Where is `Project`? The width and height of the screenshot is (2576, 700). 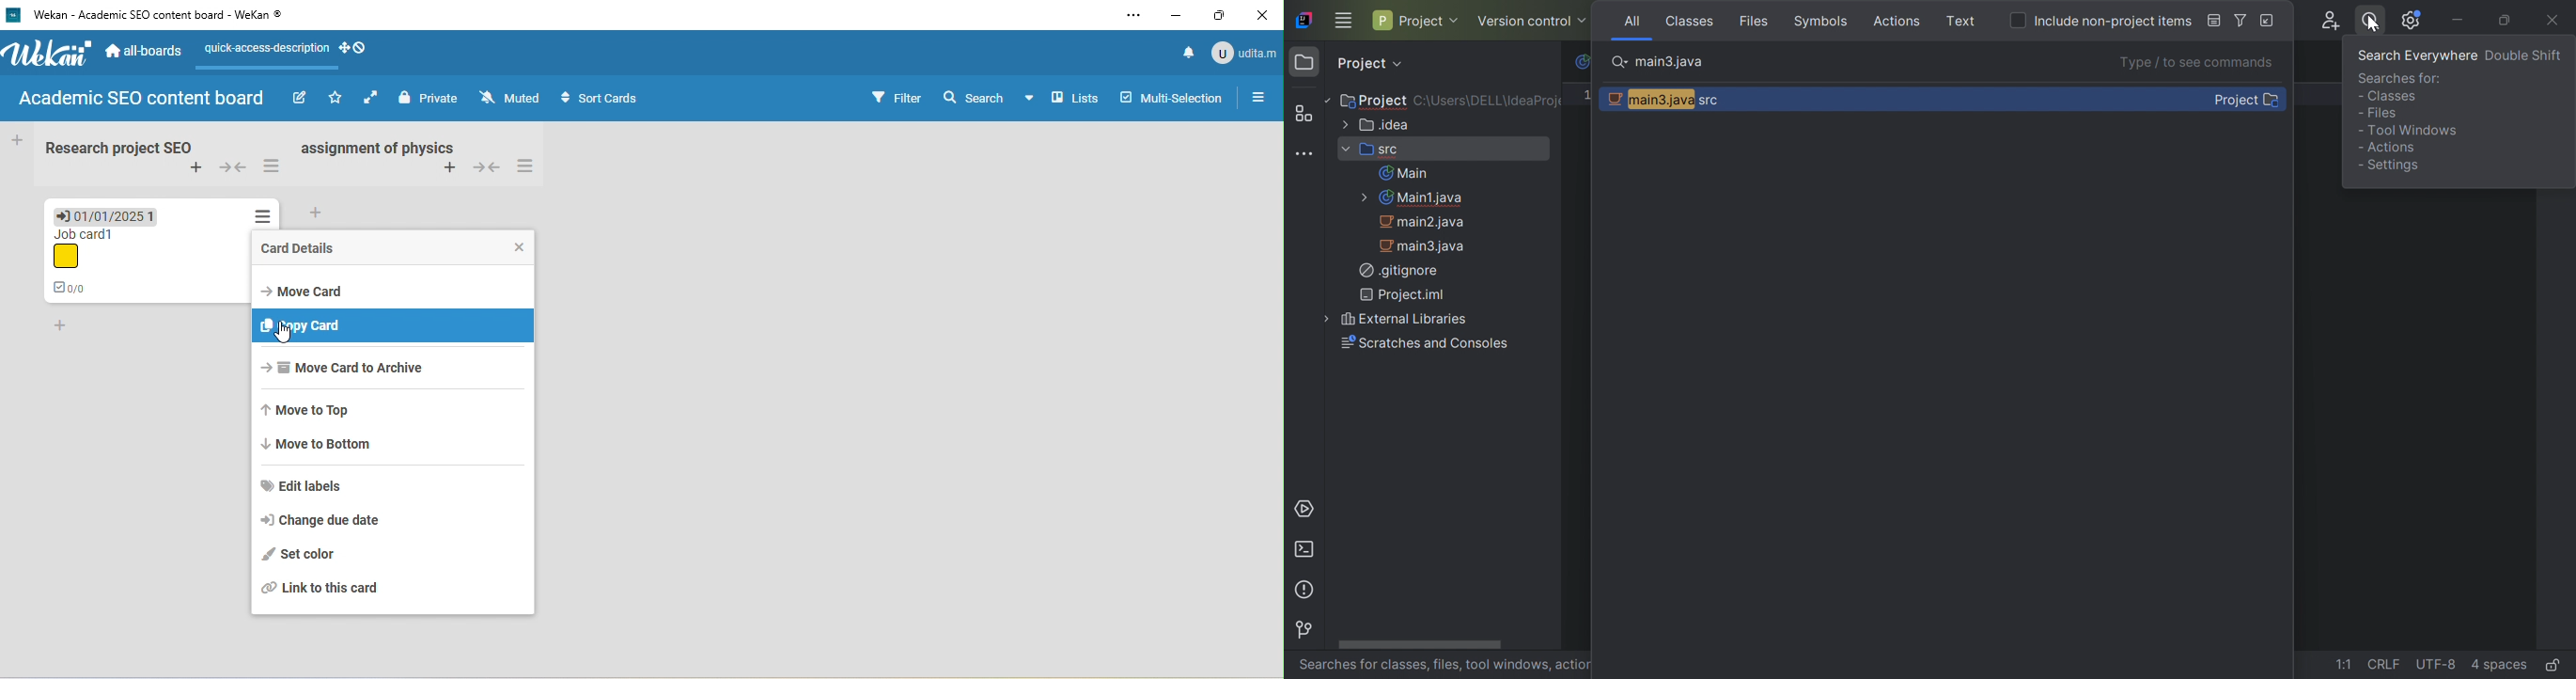
Project is located at coordinates (1371, 101).